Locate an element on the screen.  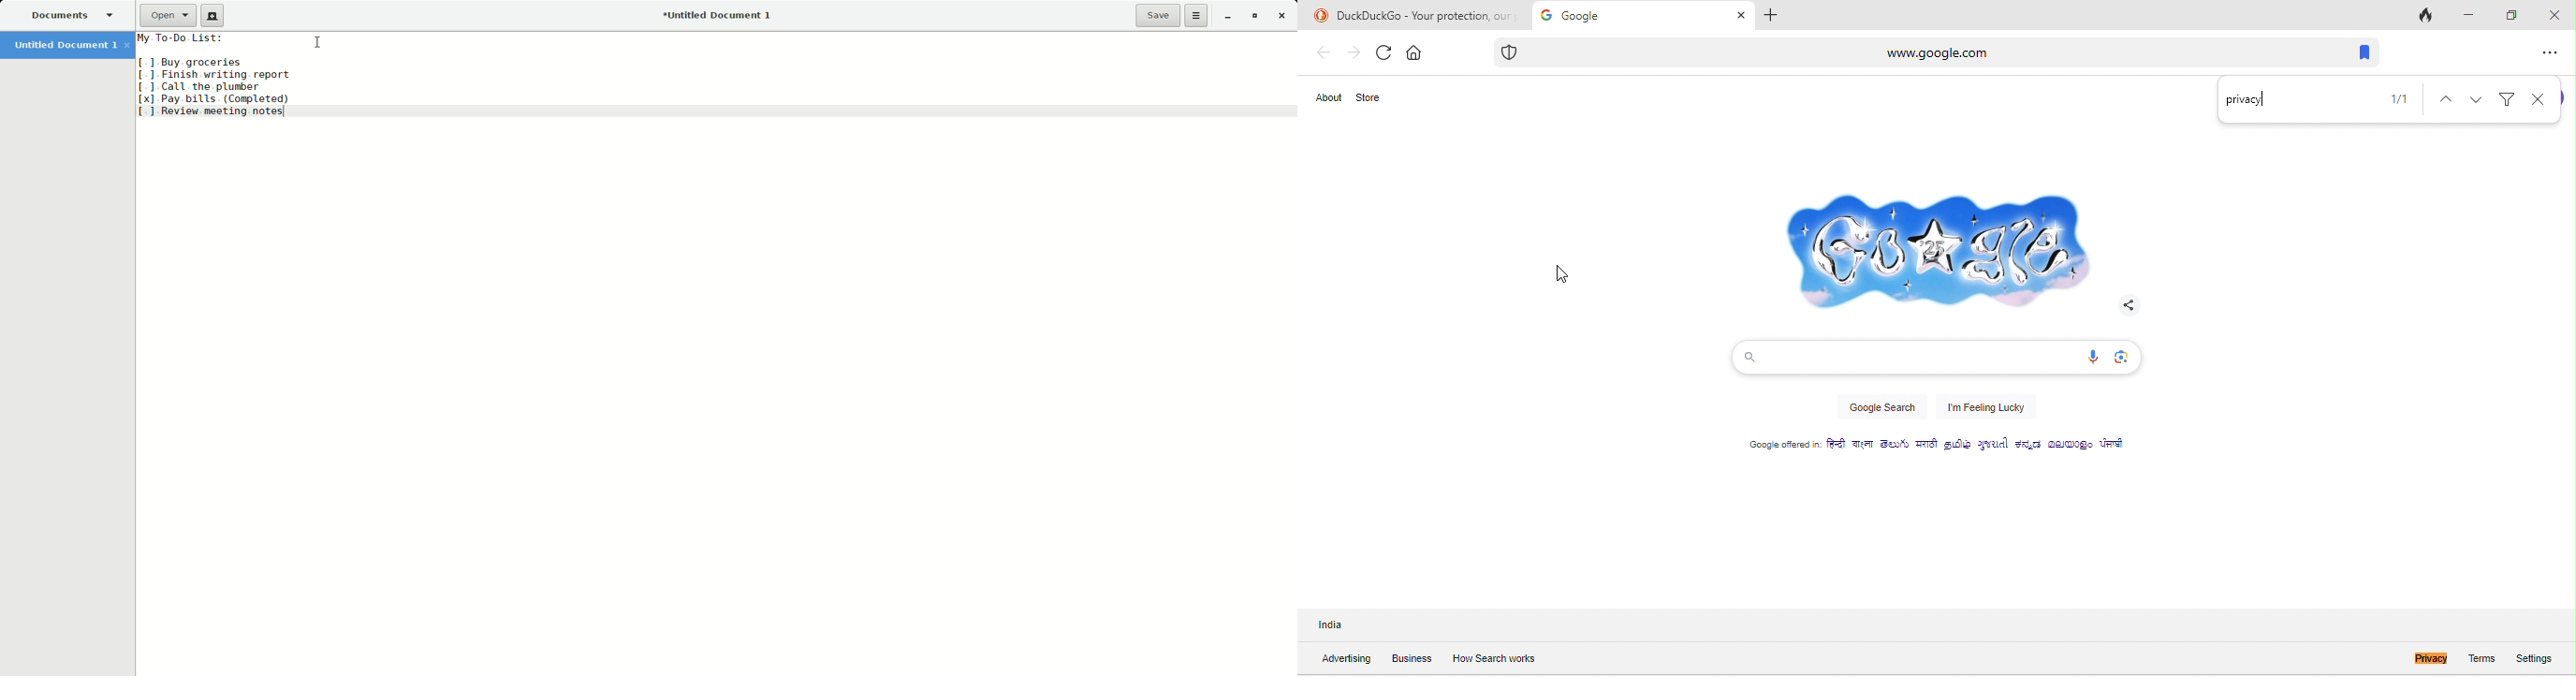
refresh is located at coordinates (1383, 53).